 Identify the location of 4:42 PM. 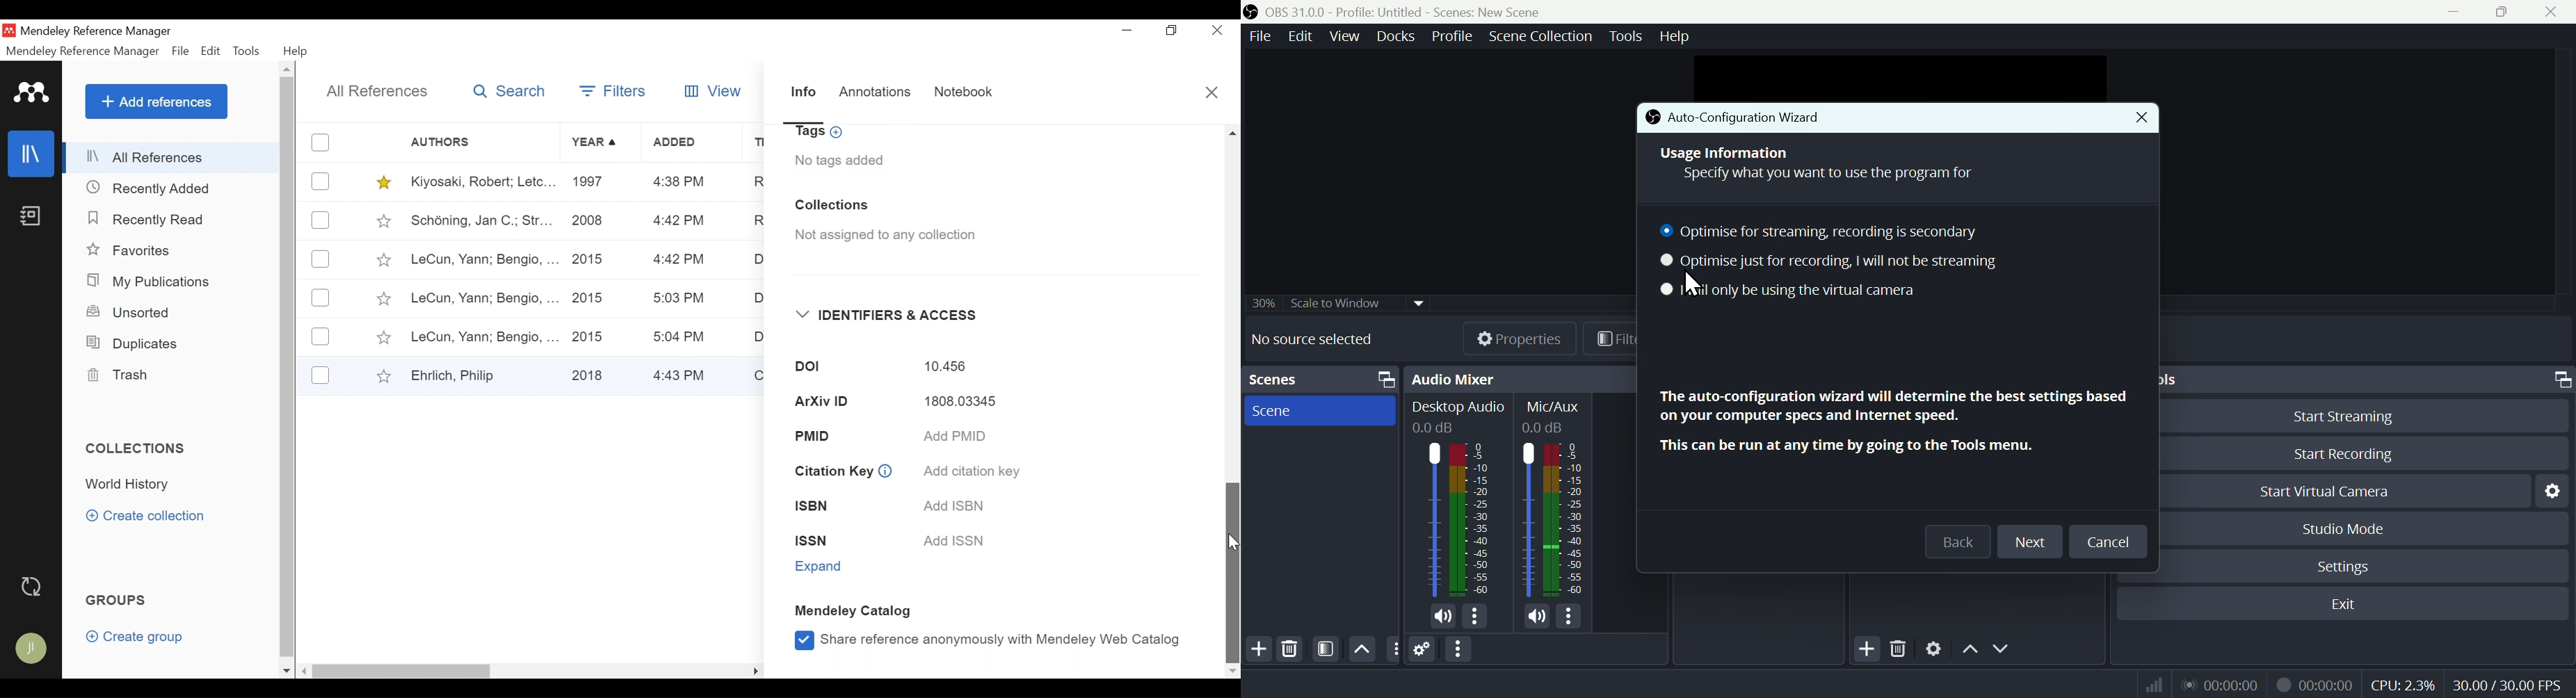
(679, 222).